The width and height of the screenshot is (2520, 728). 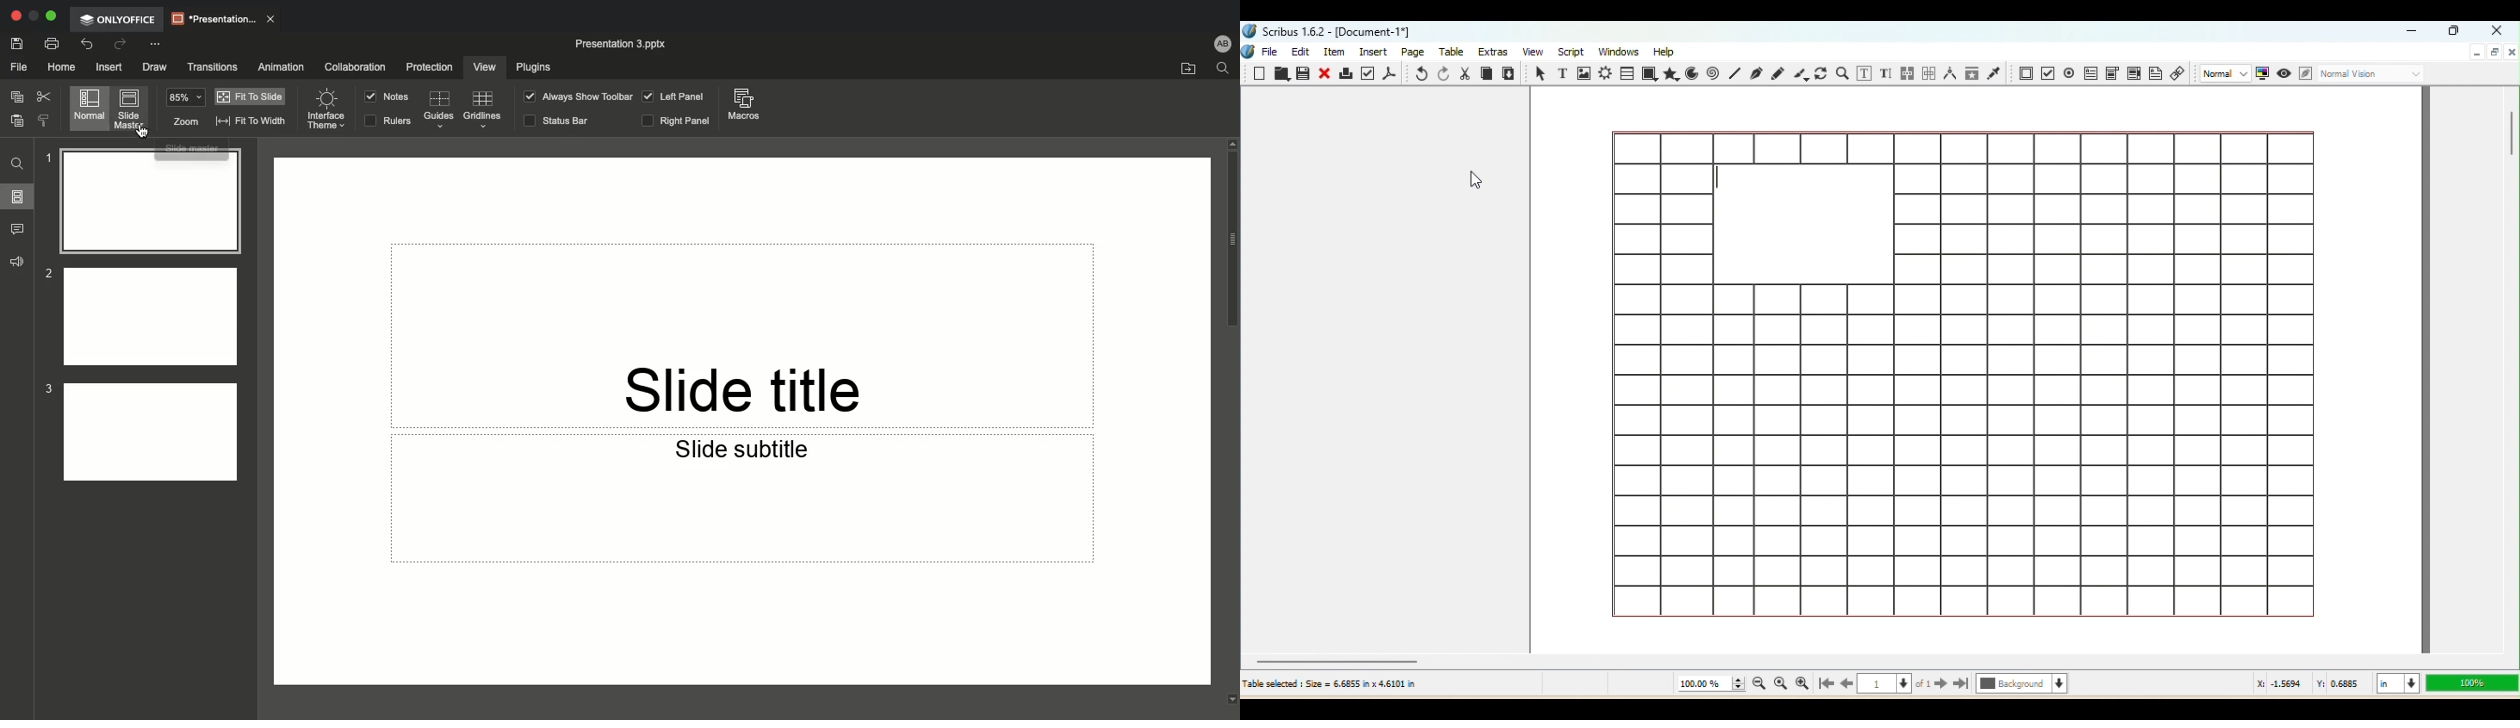 What do you see at coordinates (387, 96) in the screenshot?
I see `Notes` at bounding box center [387, 96].